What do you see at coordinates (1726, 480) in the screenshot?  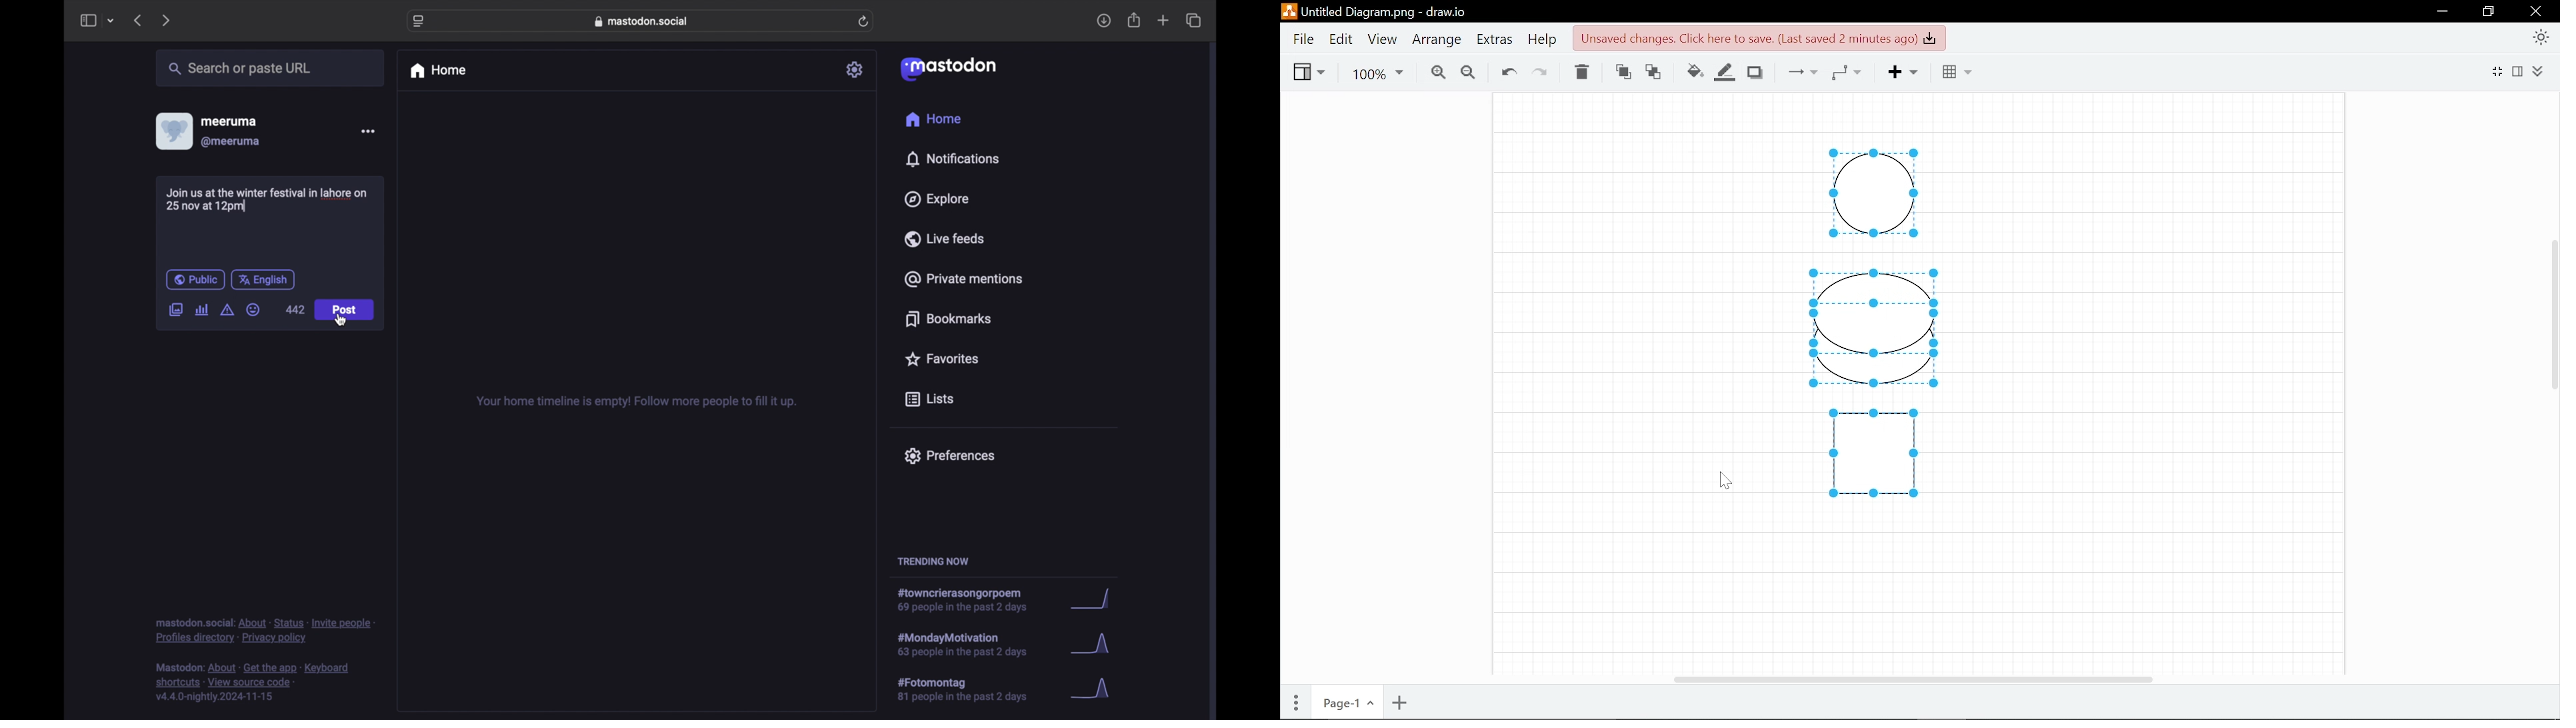 I see `Cursor` at bounding box center [1726, 480].